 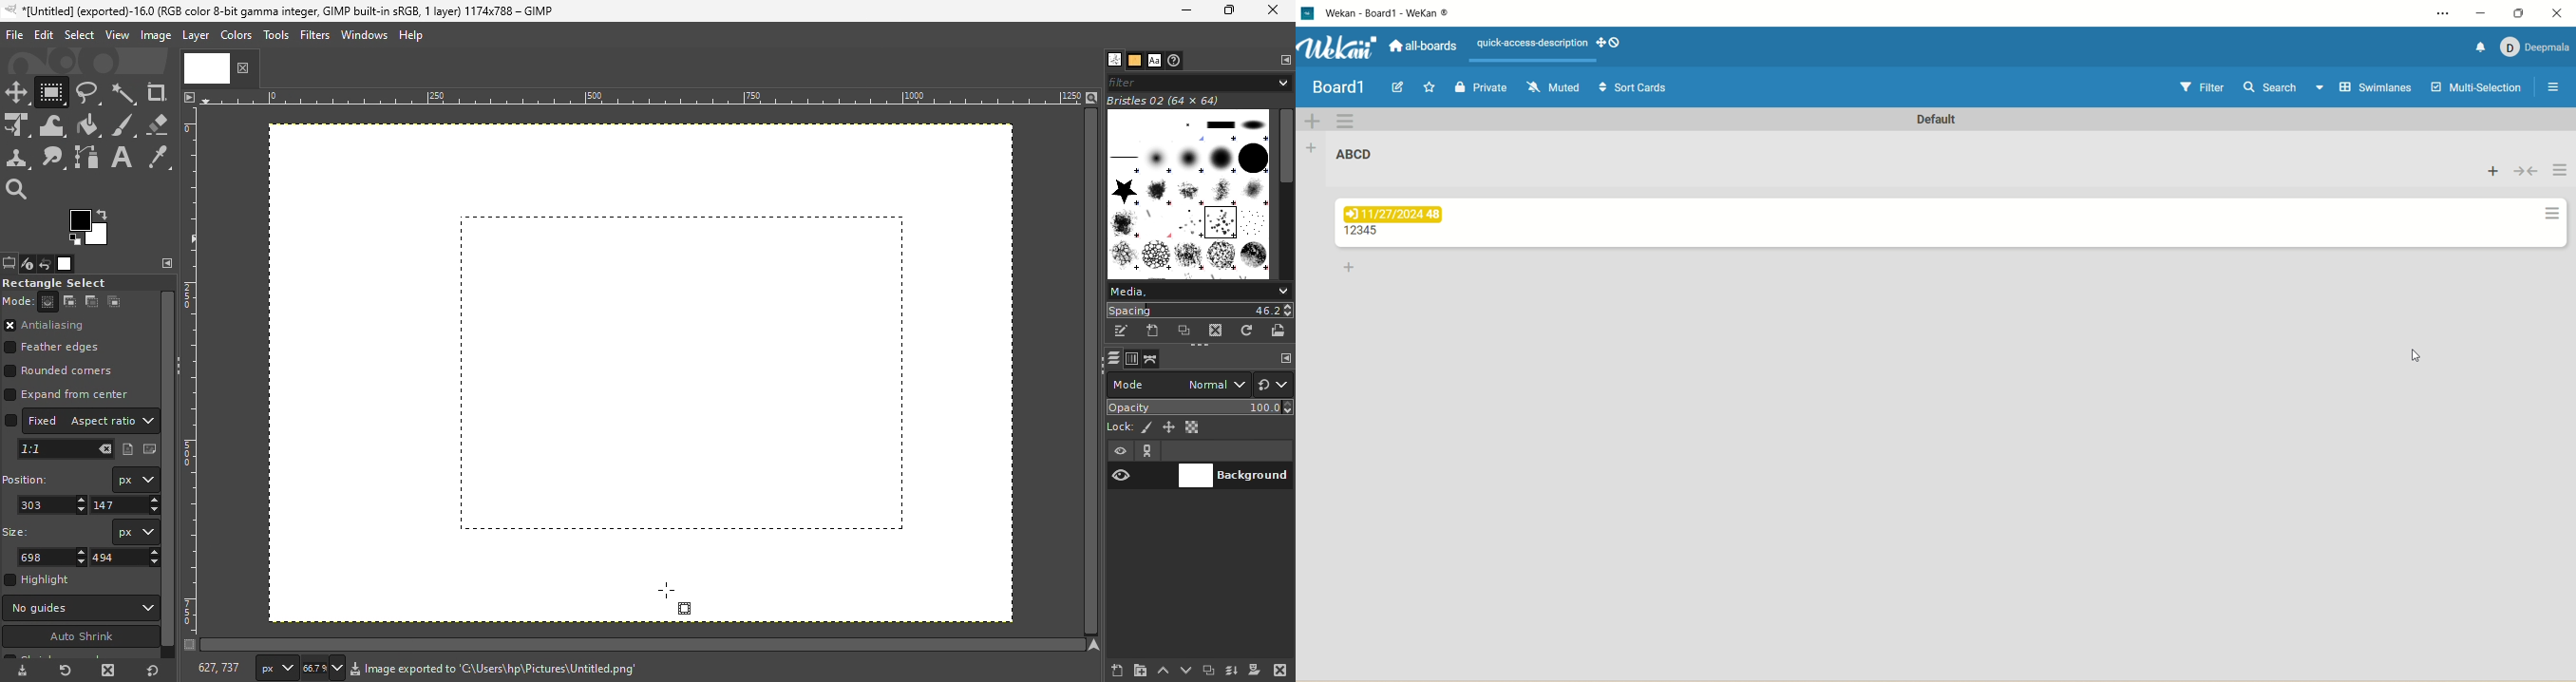 I want to click on Antialiasing, so click(x=60, y=325).